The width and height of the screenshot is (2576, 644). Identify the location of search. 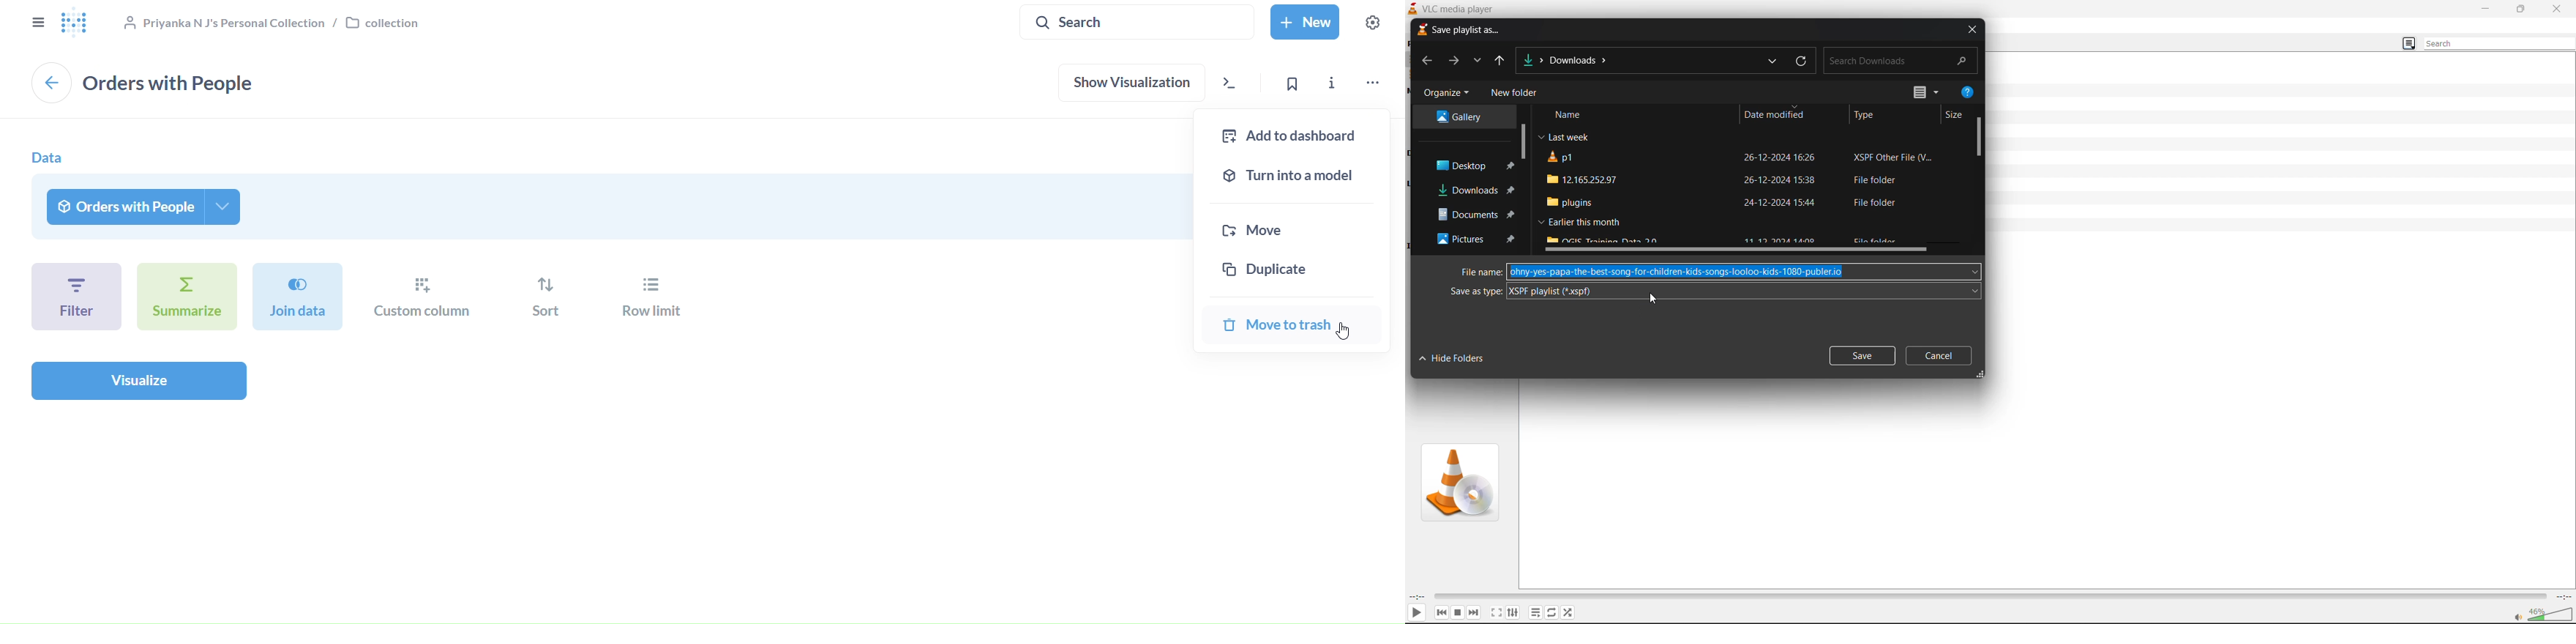
(1900, 59).